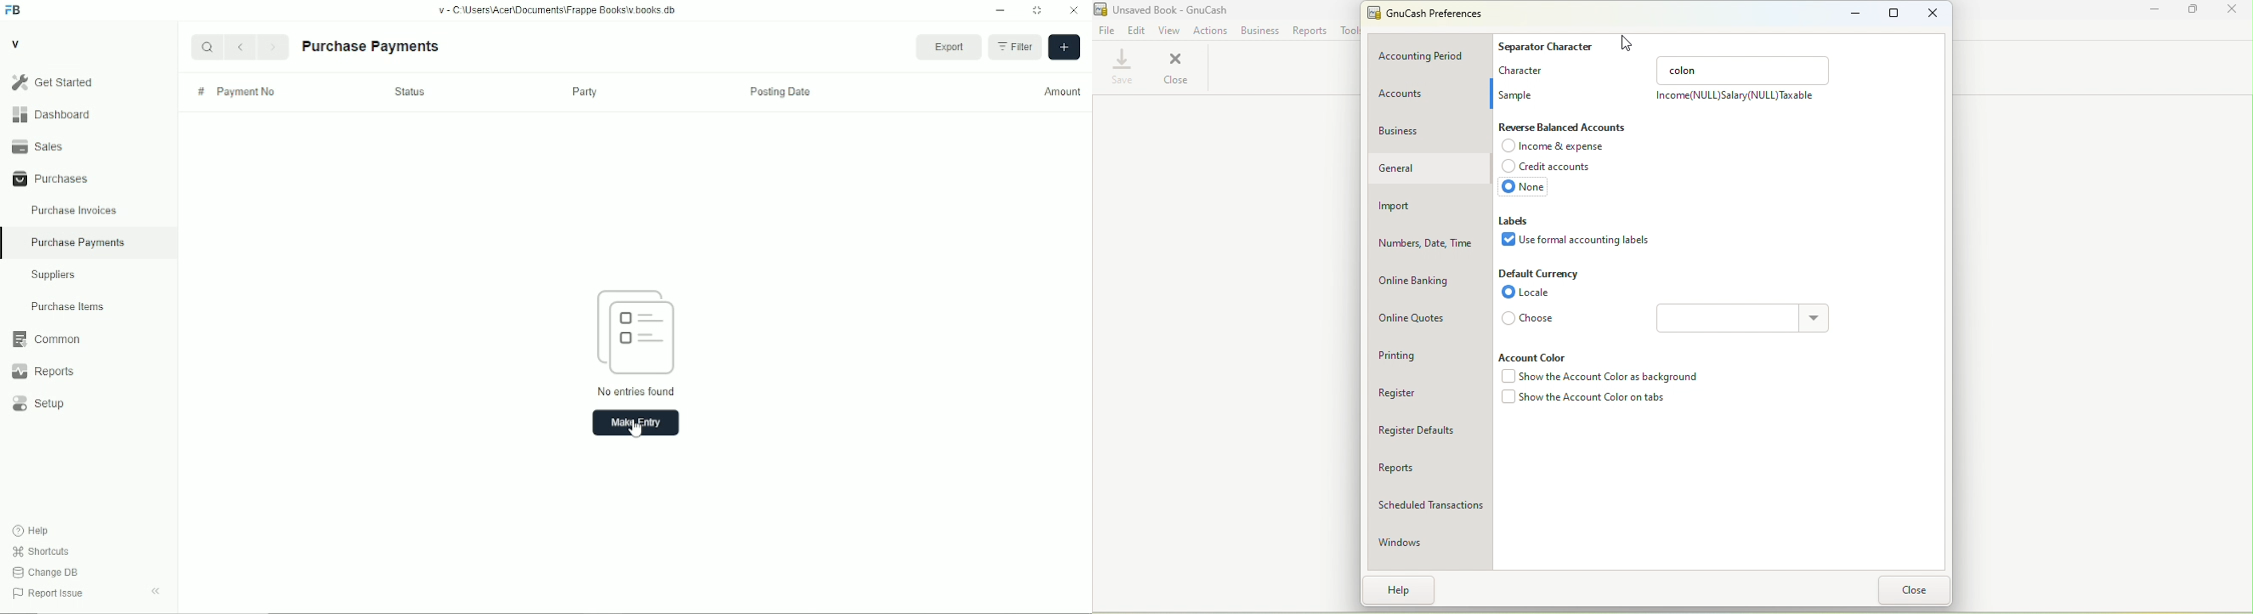  What do you see at coordinates (1064, 47) in the screenshot?
I see `Add new Purchase Invoice` at bounding box center [1064, 47].